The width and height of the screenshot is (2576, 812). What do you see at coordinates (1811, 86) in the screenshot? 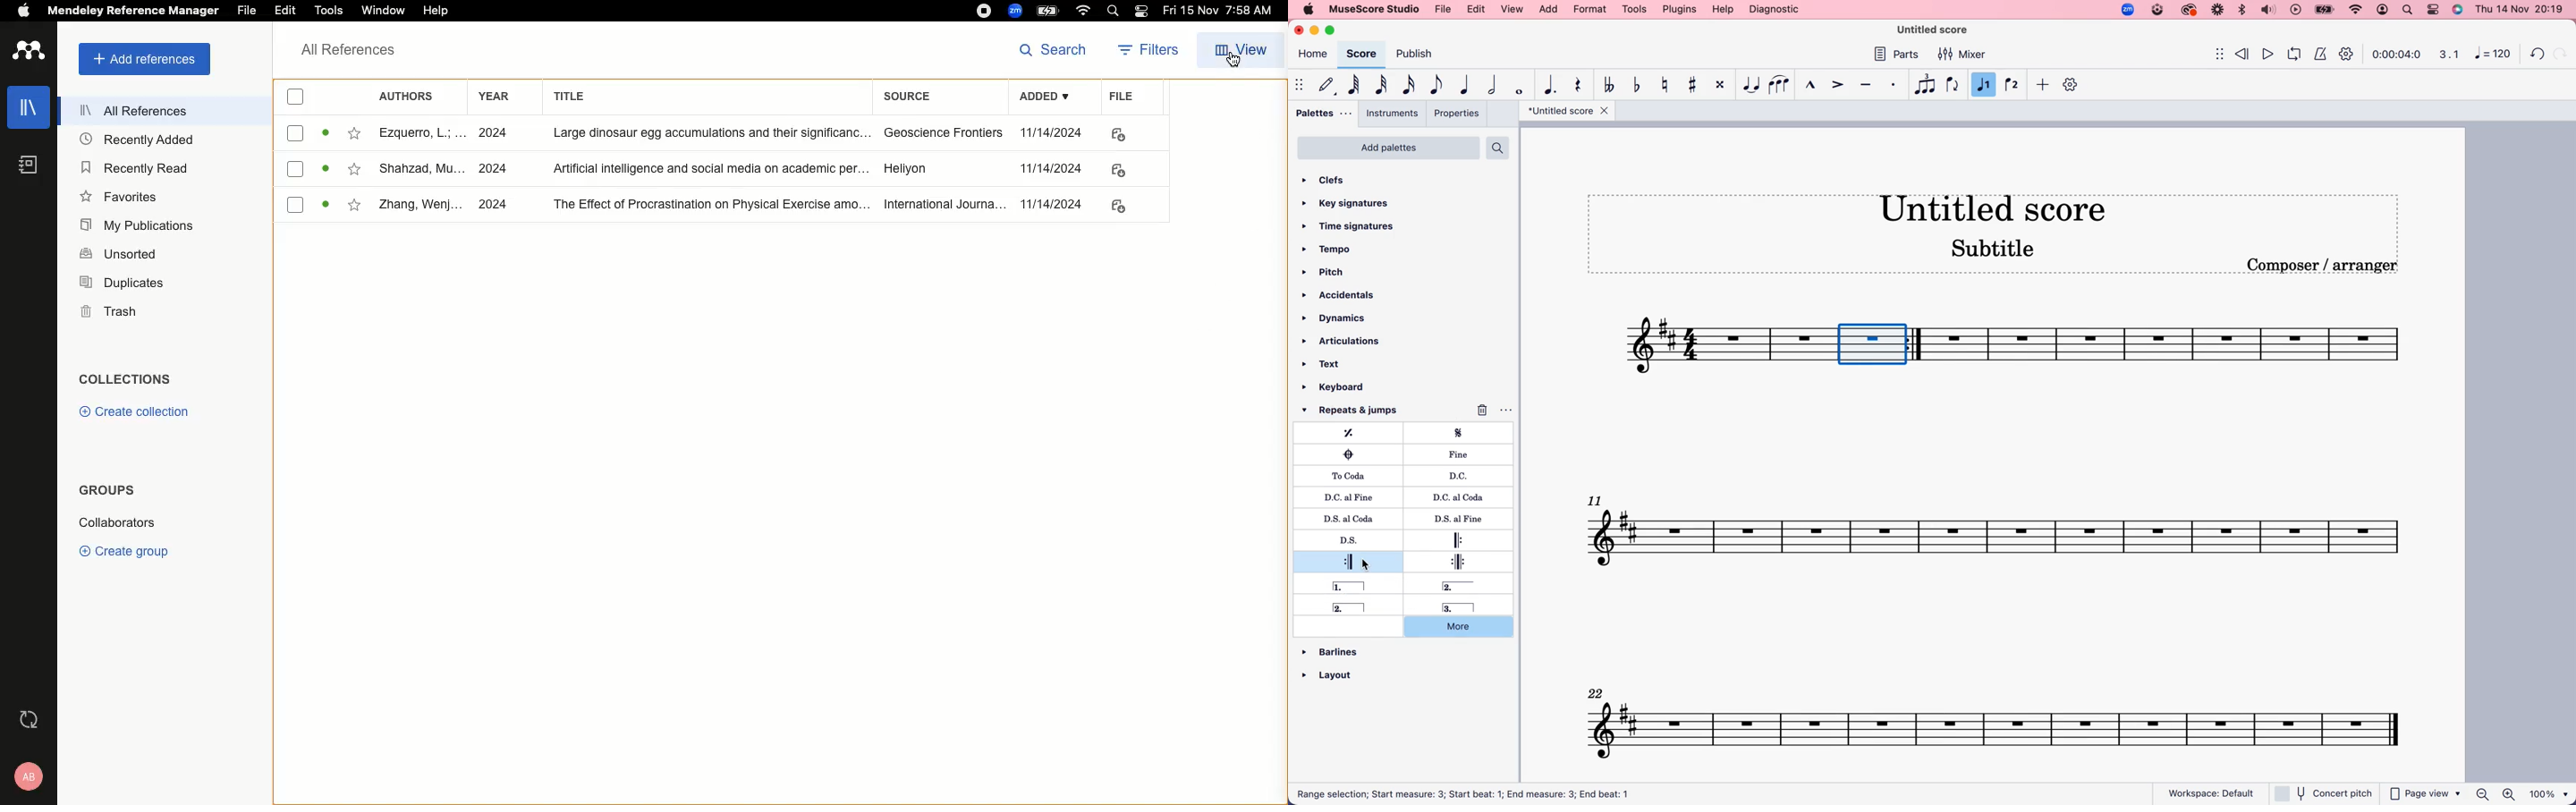
I see `marcato` at bounding box center [1811, 86].